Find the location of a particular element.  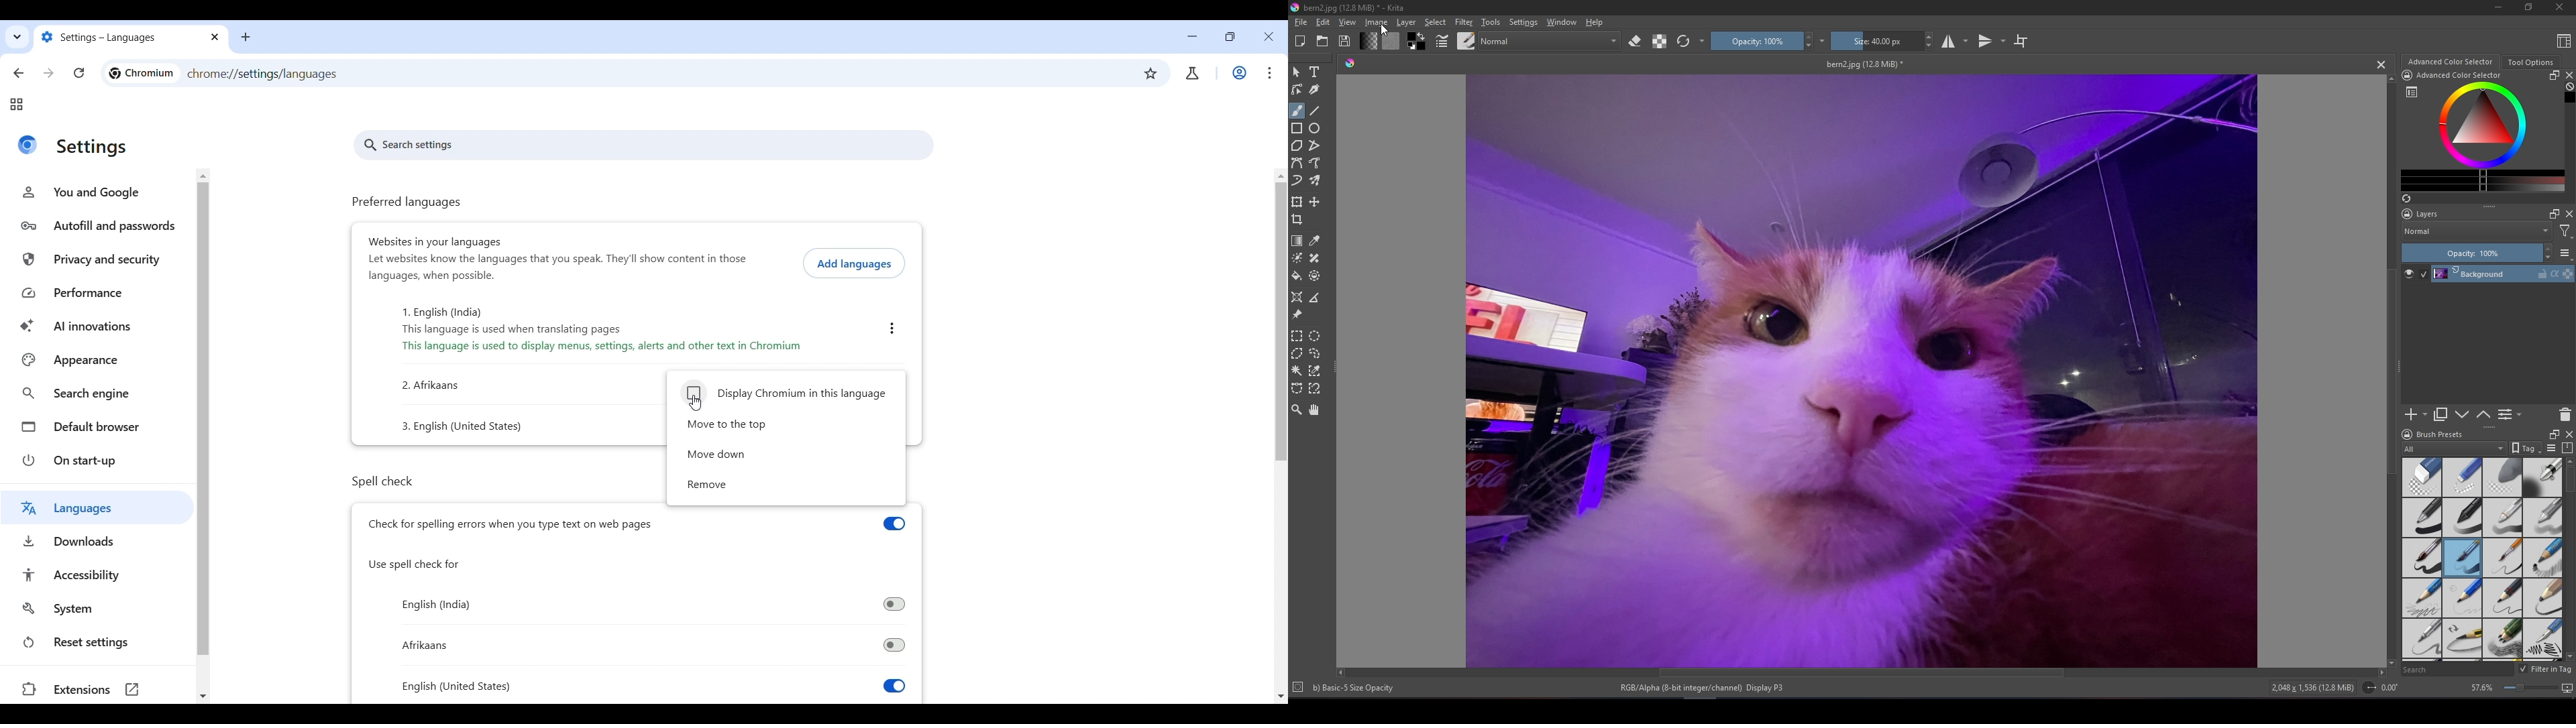

Text tool is located at coordinates (1315, 72).